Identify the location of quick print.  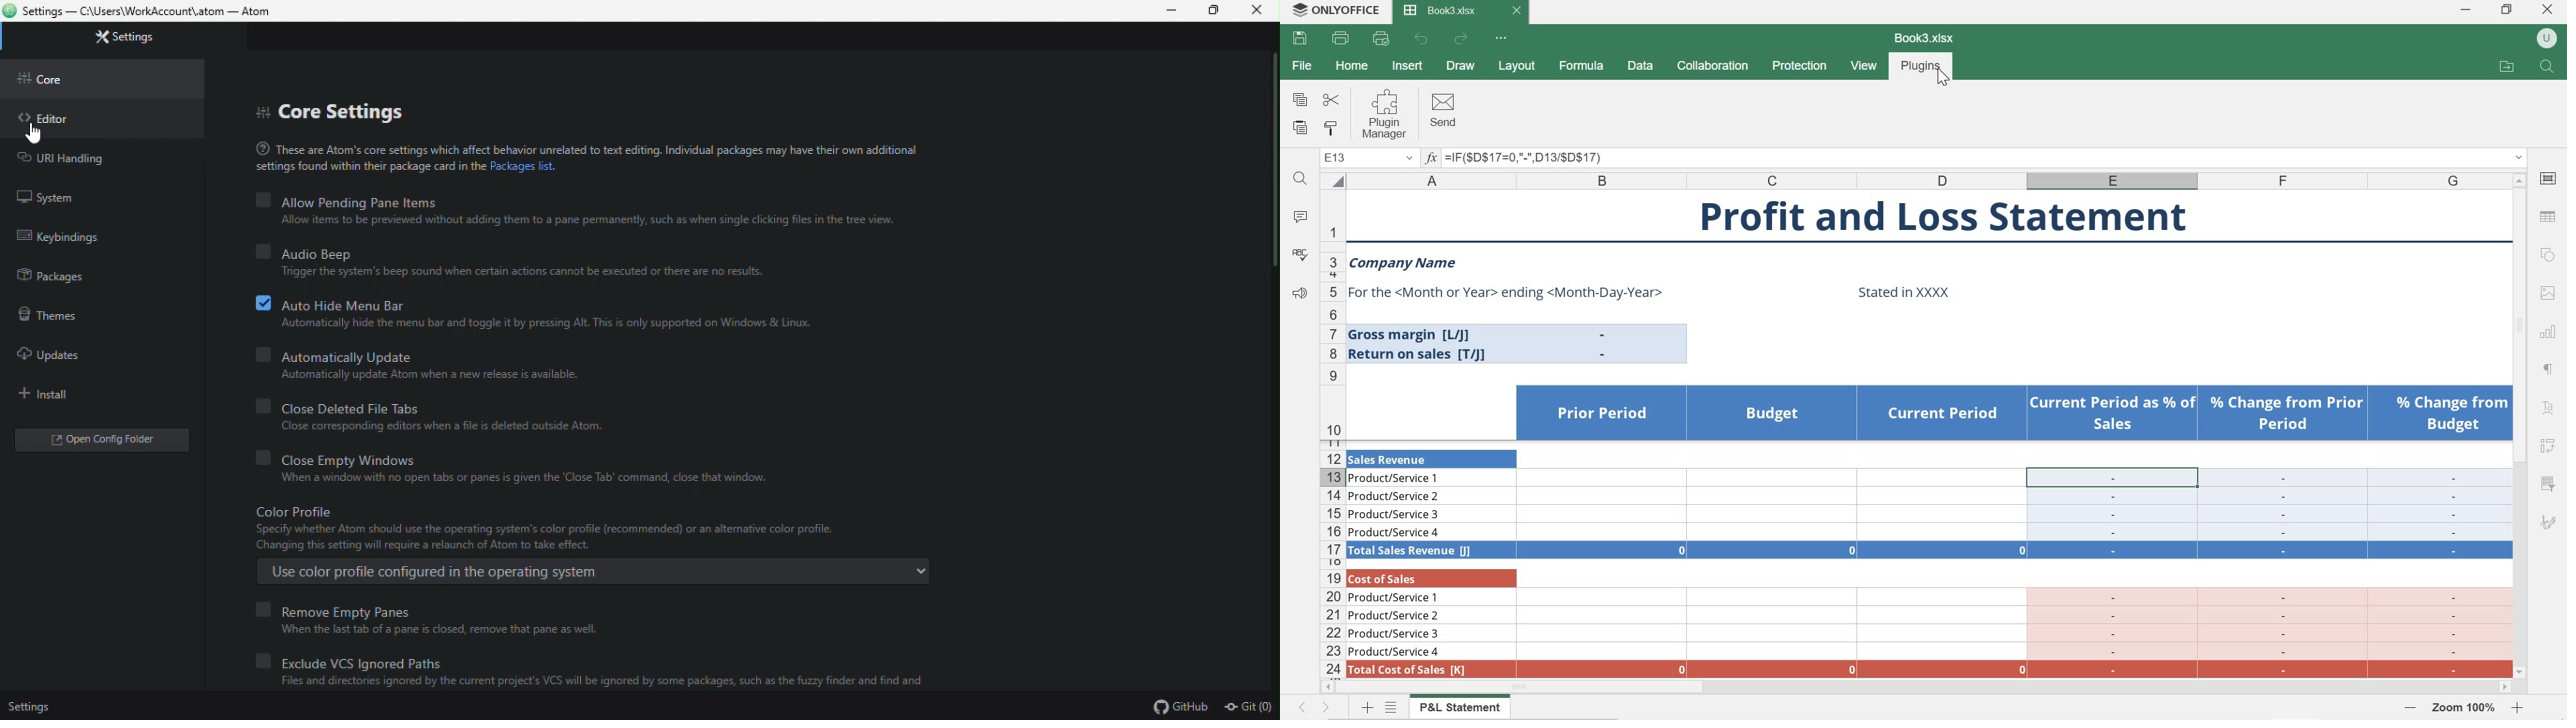
(1381, 39).